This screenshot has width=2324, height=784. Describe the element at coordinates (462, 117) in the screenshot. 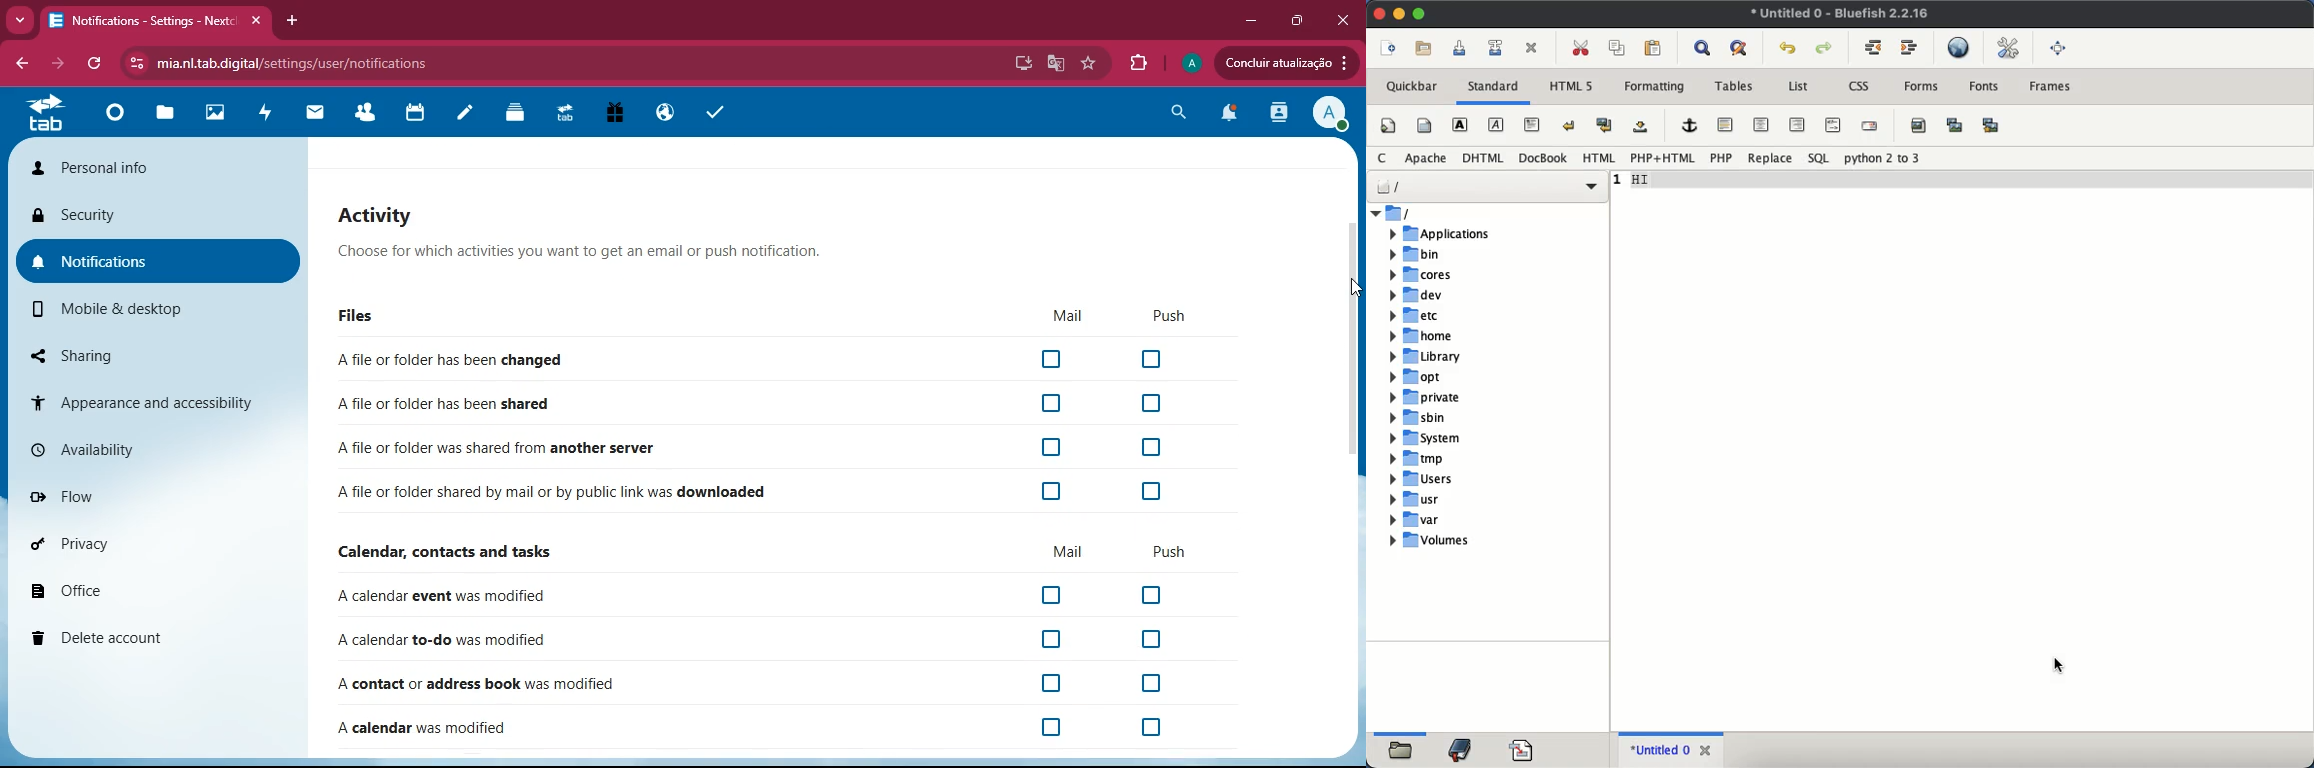

I see `notes` at that location.